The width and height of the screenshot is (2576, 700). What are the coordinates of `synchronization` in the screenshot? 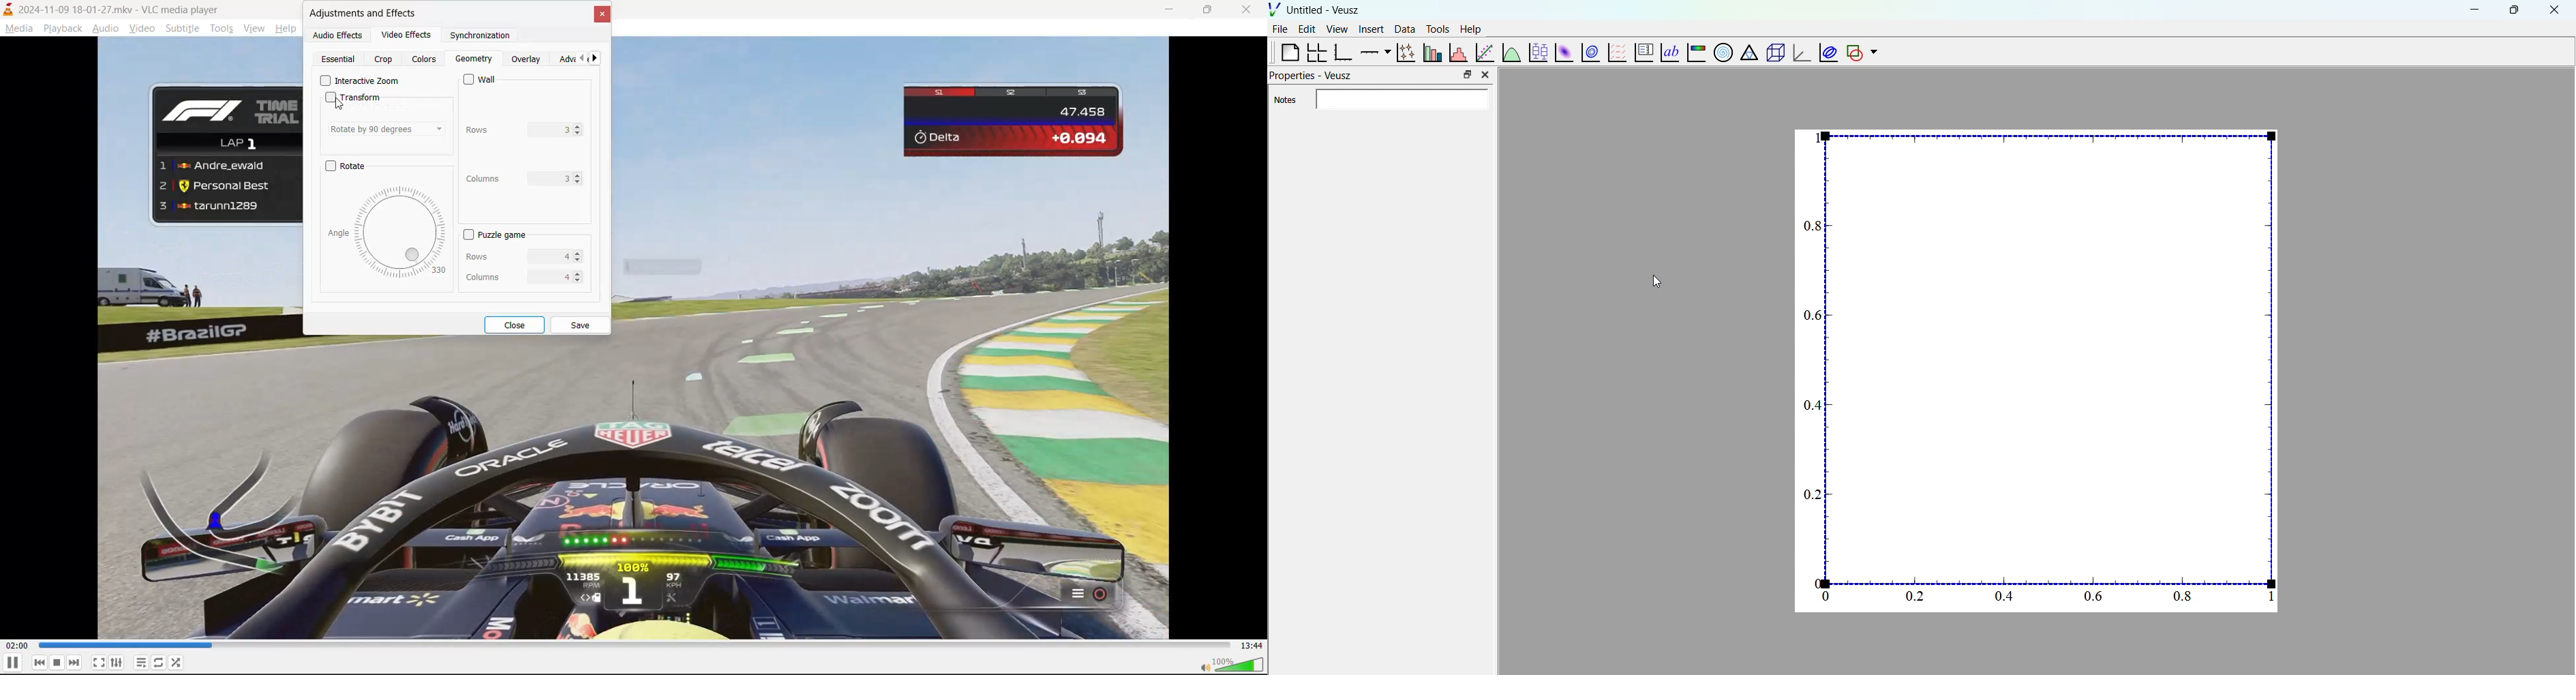 It's located at (474, 37).